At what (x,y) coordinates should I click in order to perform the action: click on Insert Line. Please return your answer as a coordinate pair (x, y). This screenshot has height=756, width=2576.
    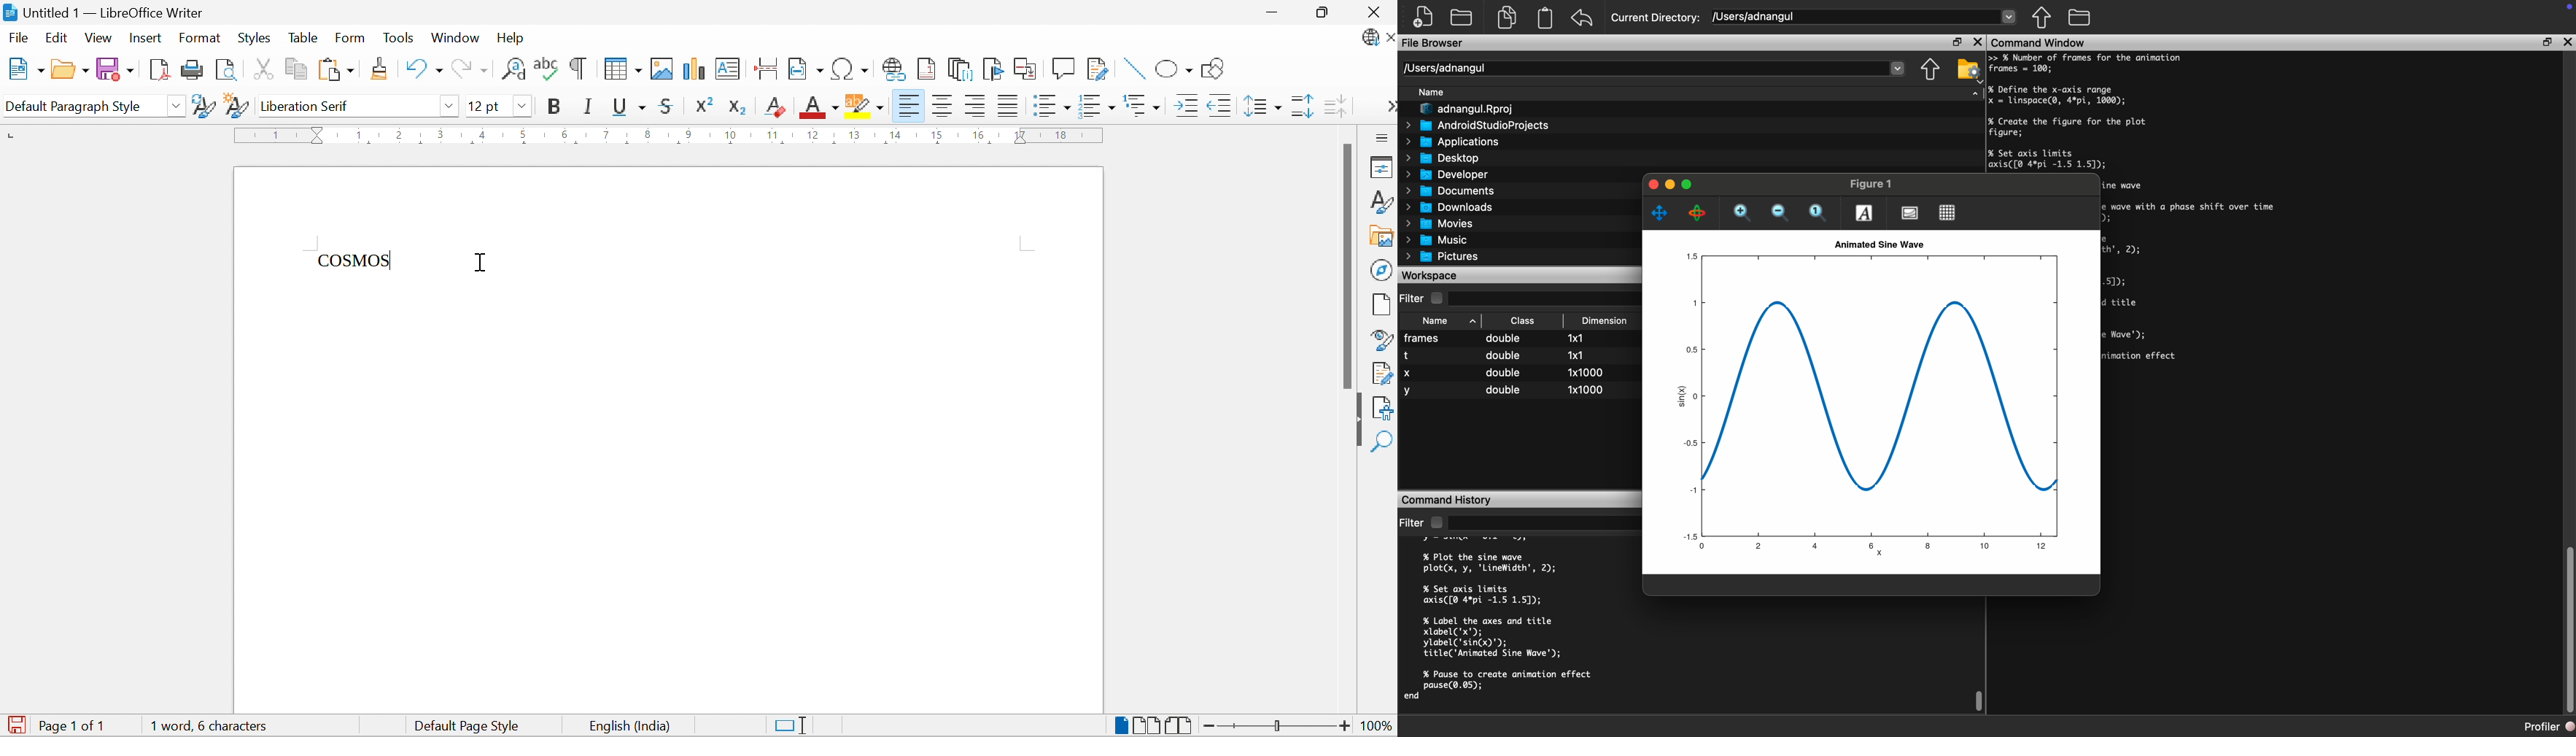
    Looking at the image, I should click on (1131, 69).